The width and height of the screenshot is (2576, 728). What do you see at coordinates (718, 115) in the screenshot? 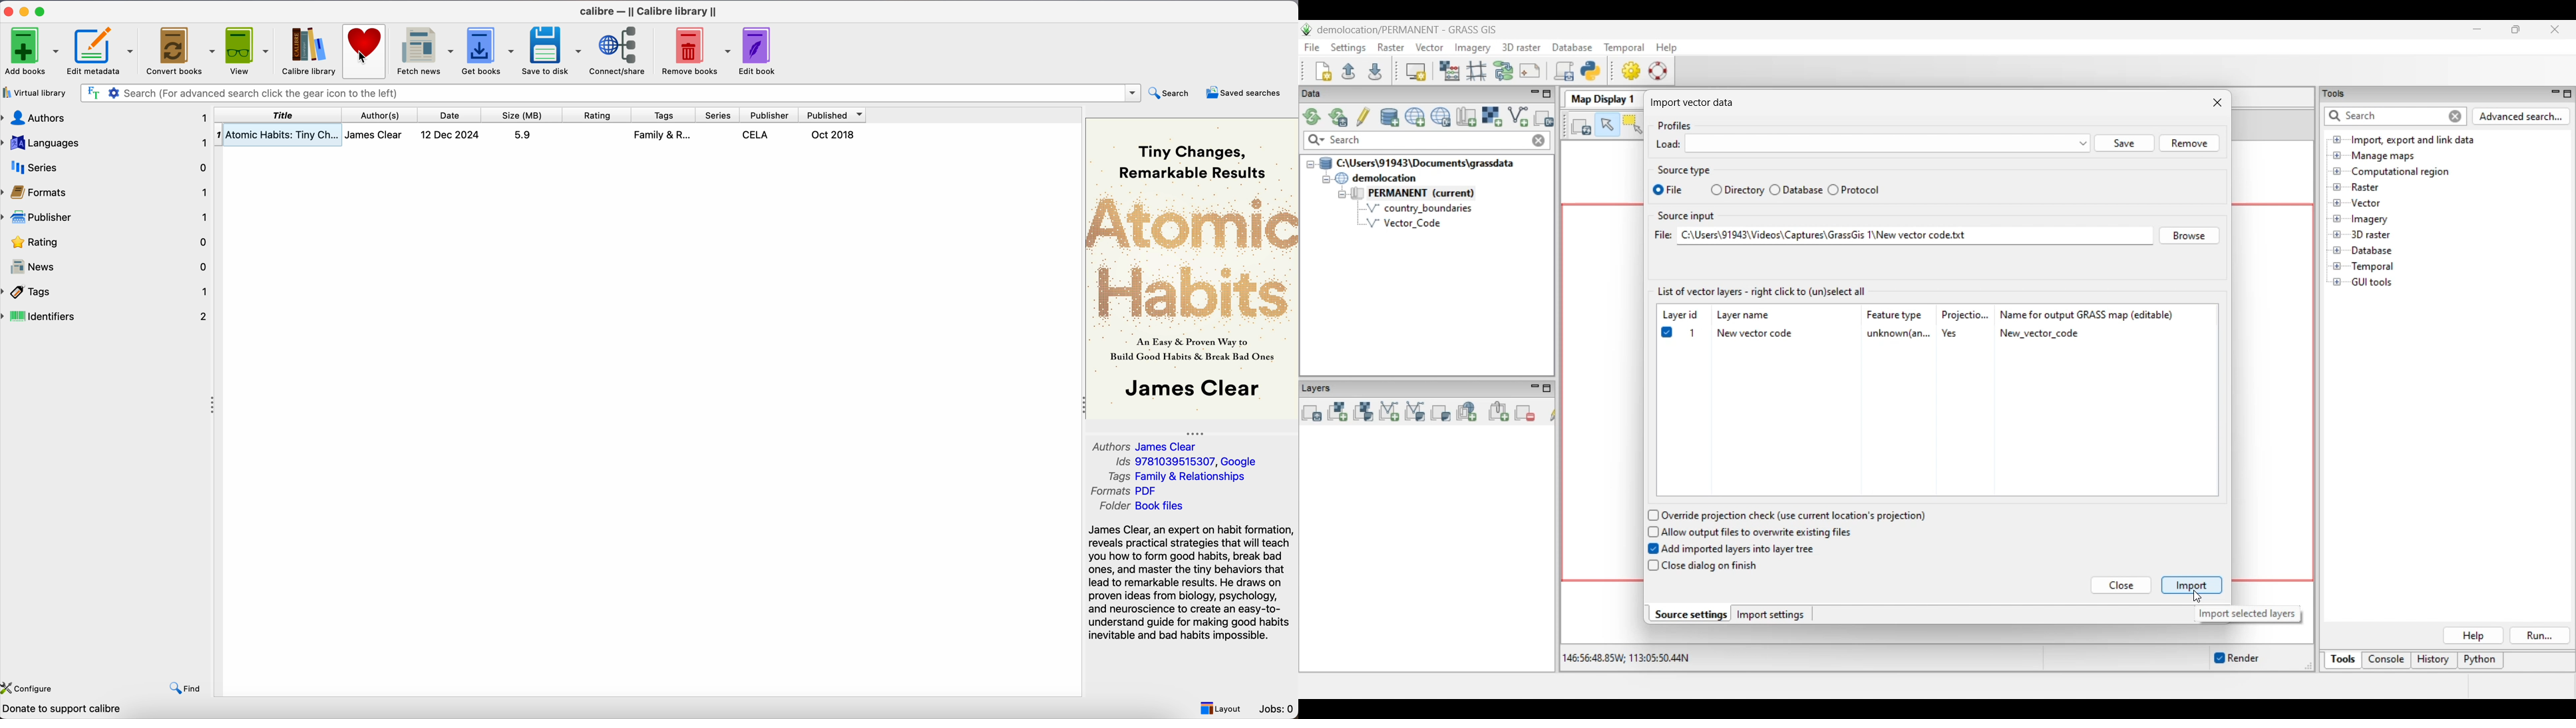
I see `series` at bounding box center [718, 115].